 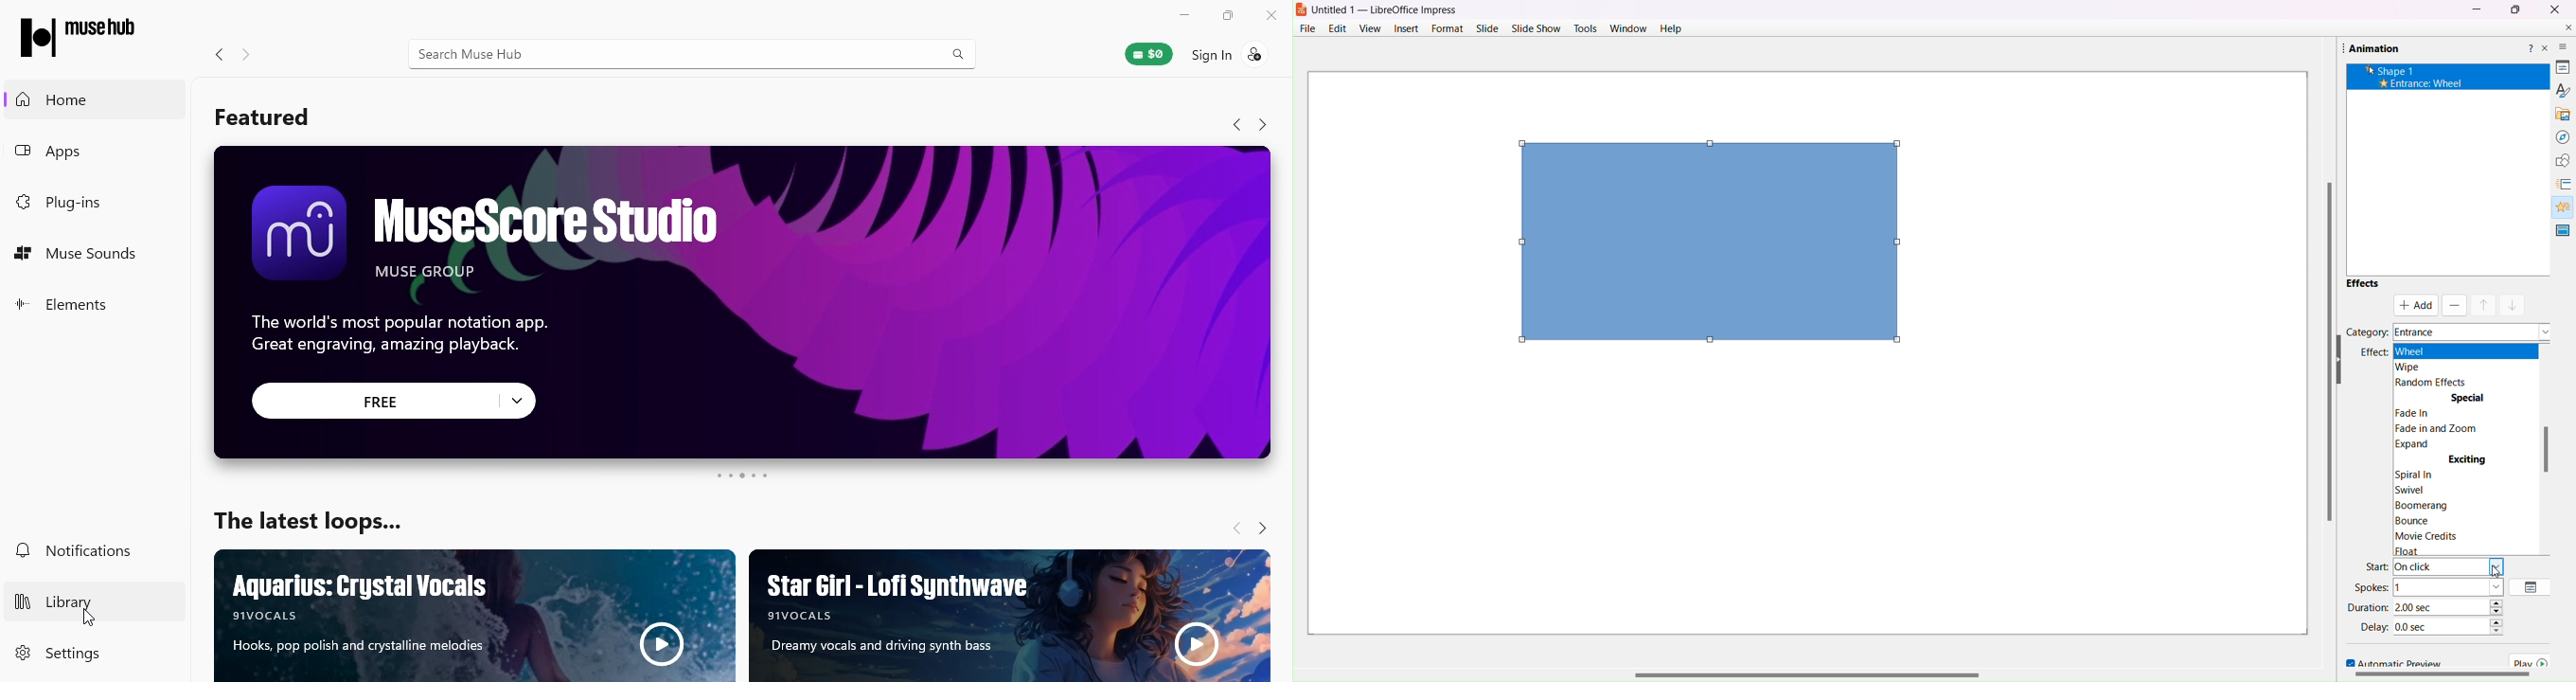 What do you see at coordinates (1849, 671) in the screenshot?
I see `Horizontal Scroll Bar` at bounding box center [1849, 671].